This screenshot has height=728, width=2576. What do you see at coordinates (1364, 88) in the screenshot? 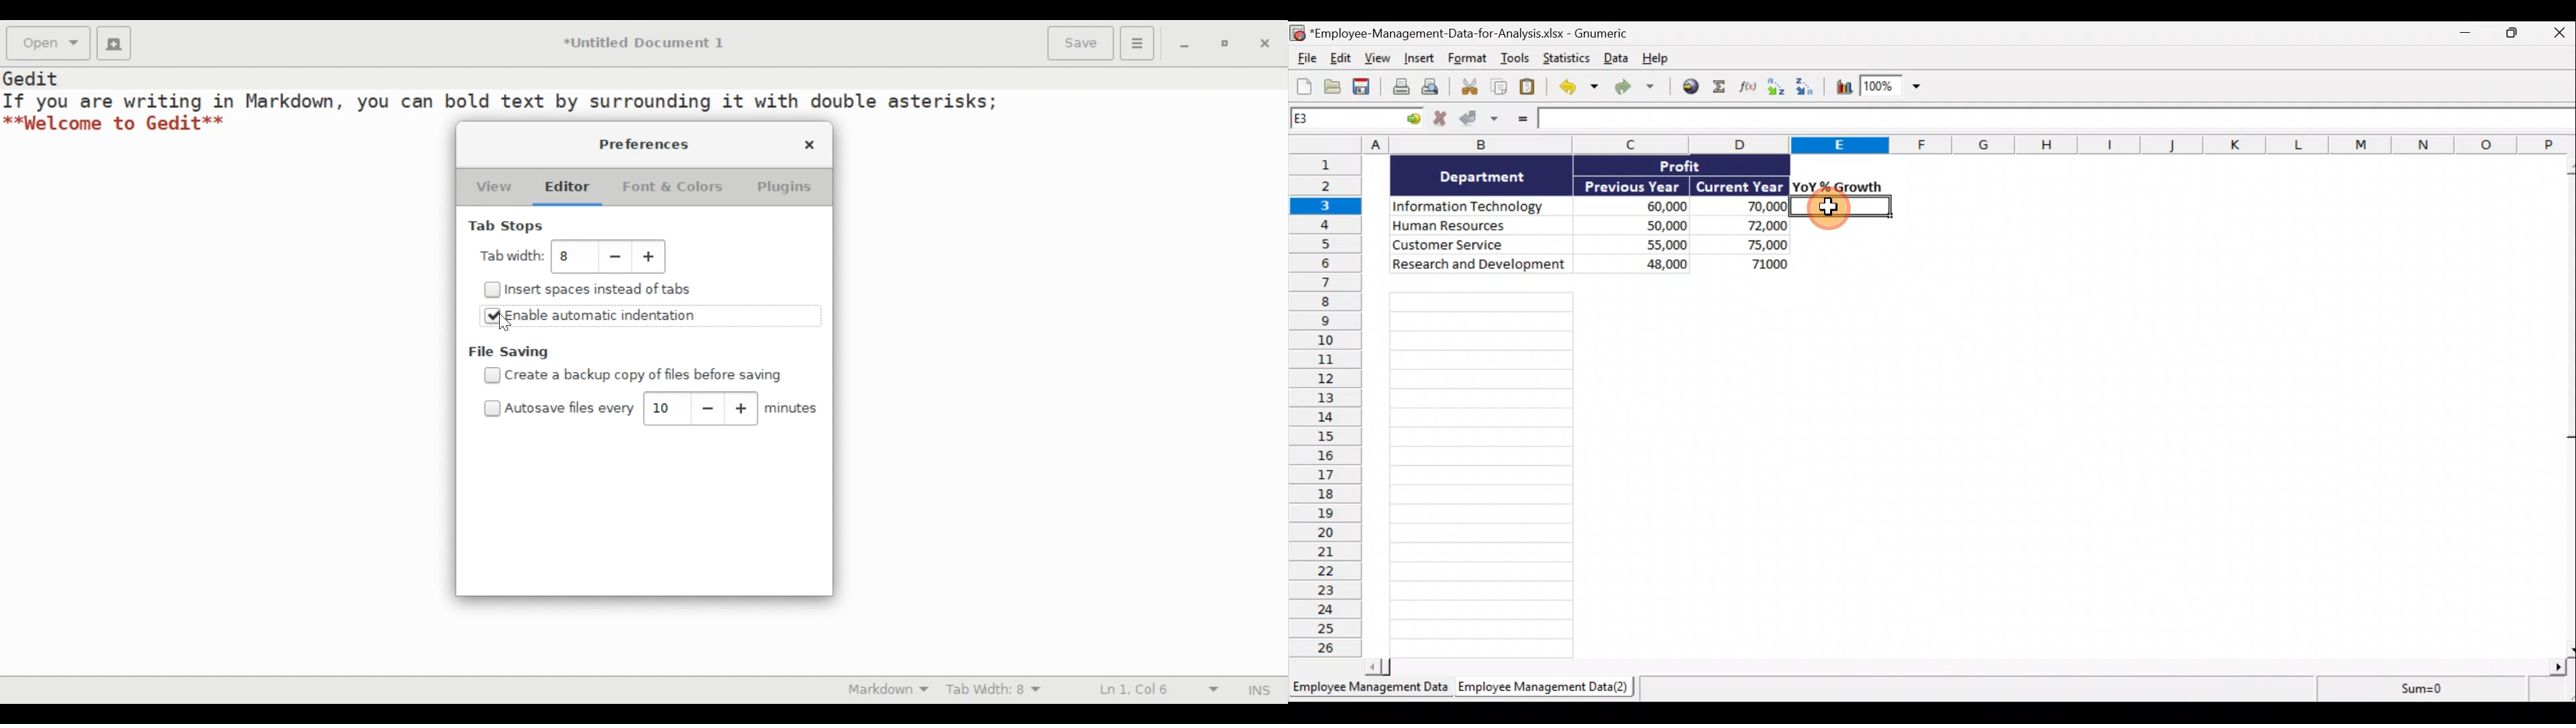
I see `Save the current workbook` at bounding box center [1364, 88].